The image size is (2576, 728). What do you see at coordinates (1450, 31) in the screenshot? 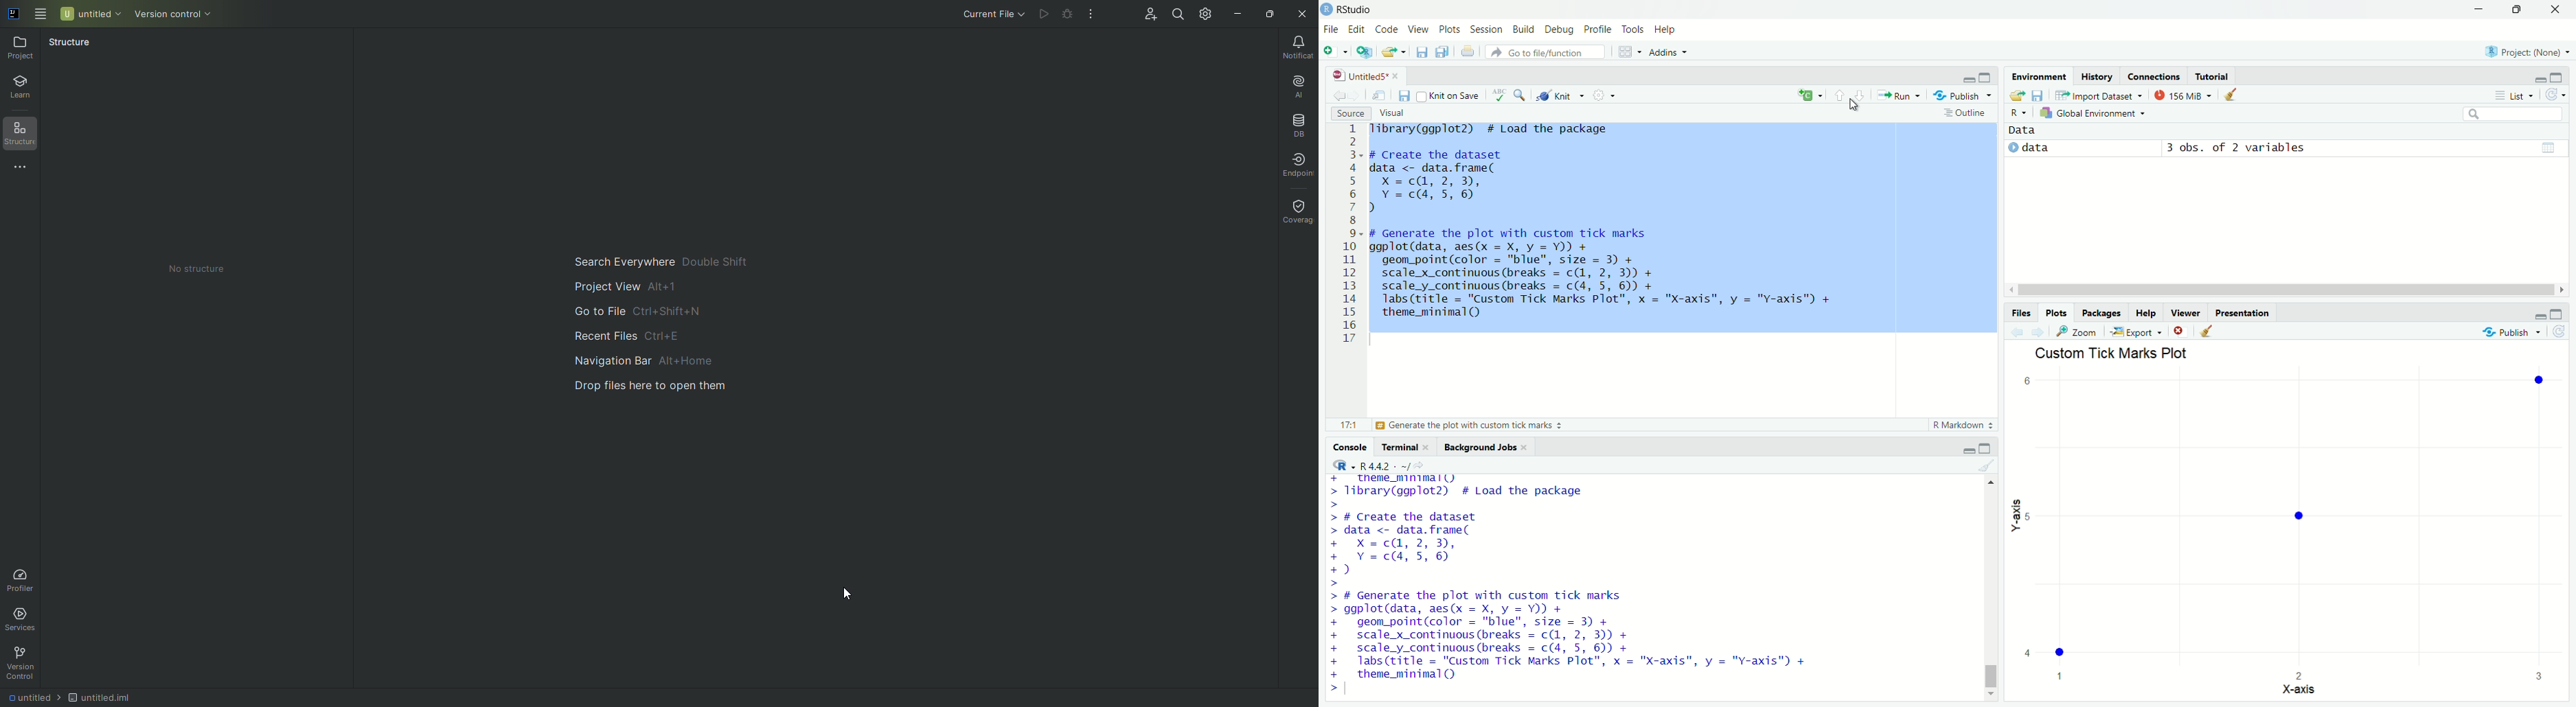
I see `plots` at bounding box center [1450, 31].